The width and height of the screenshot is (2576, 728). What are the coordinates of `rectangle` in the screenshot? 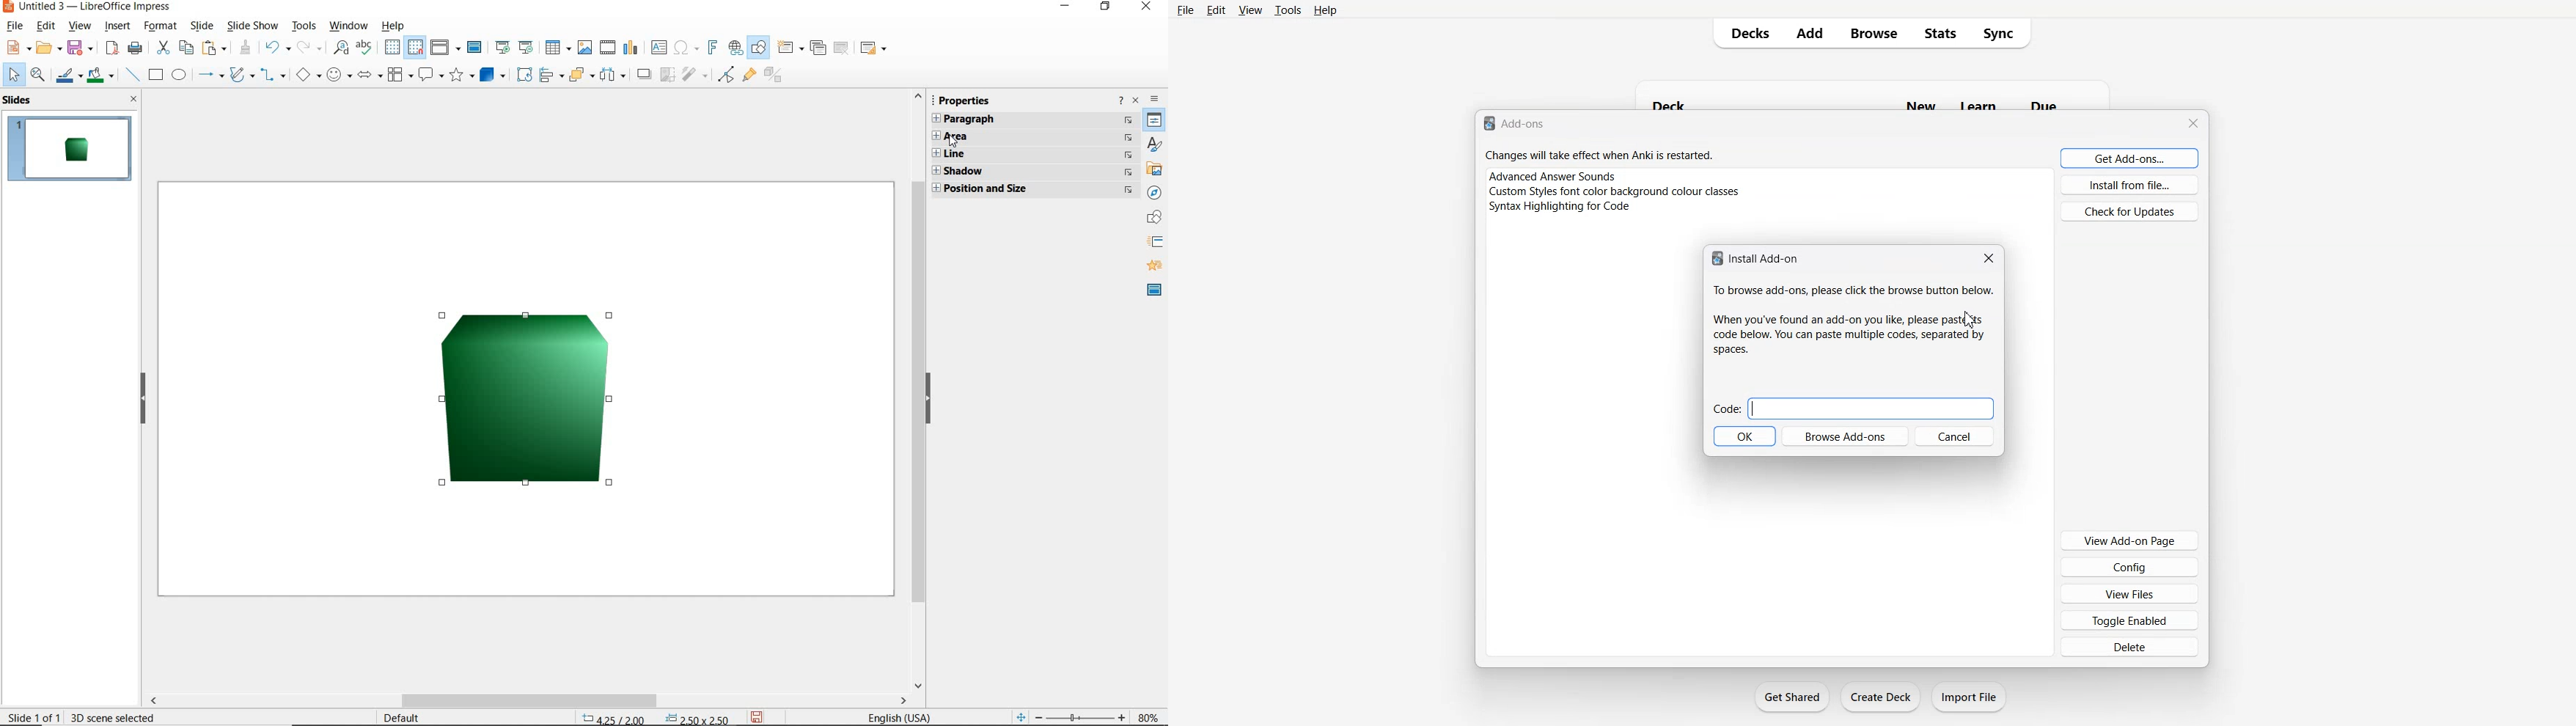 It's located at (154, 75).